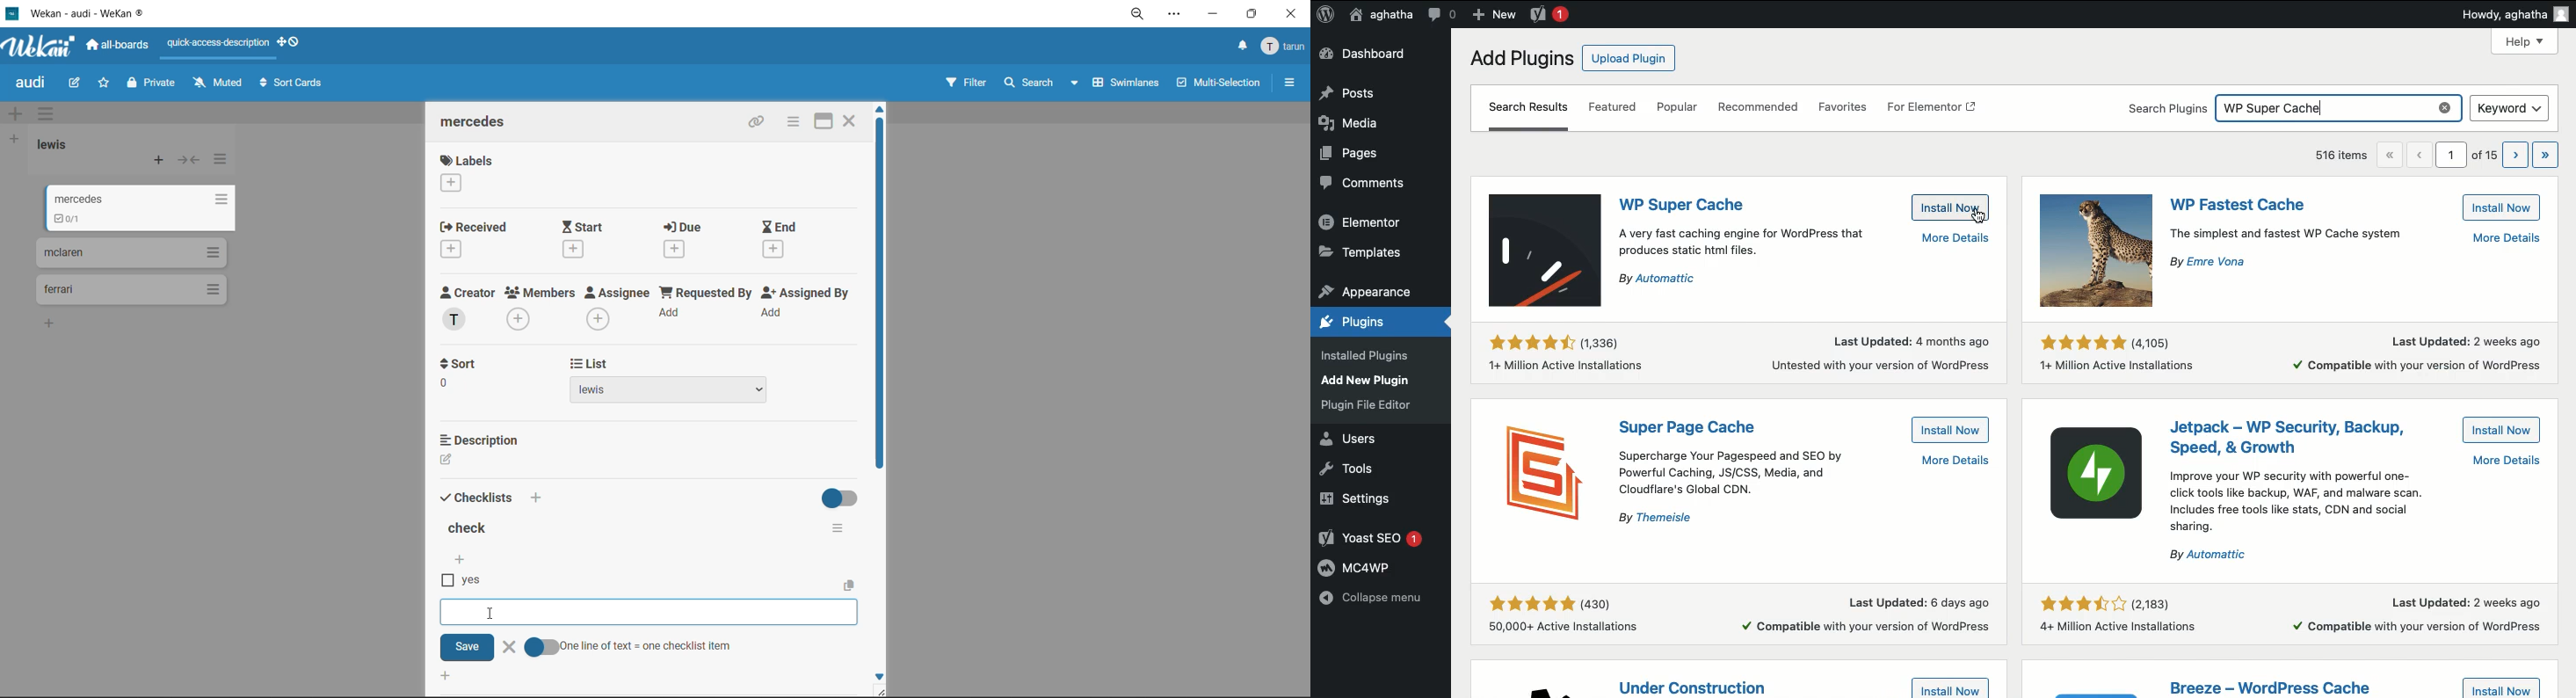  What do you see at coordinates (1366, 289) in the screenshot?
I see `appearance` at bounding box center [1366, 289].